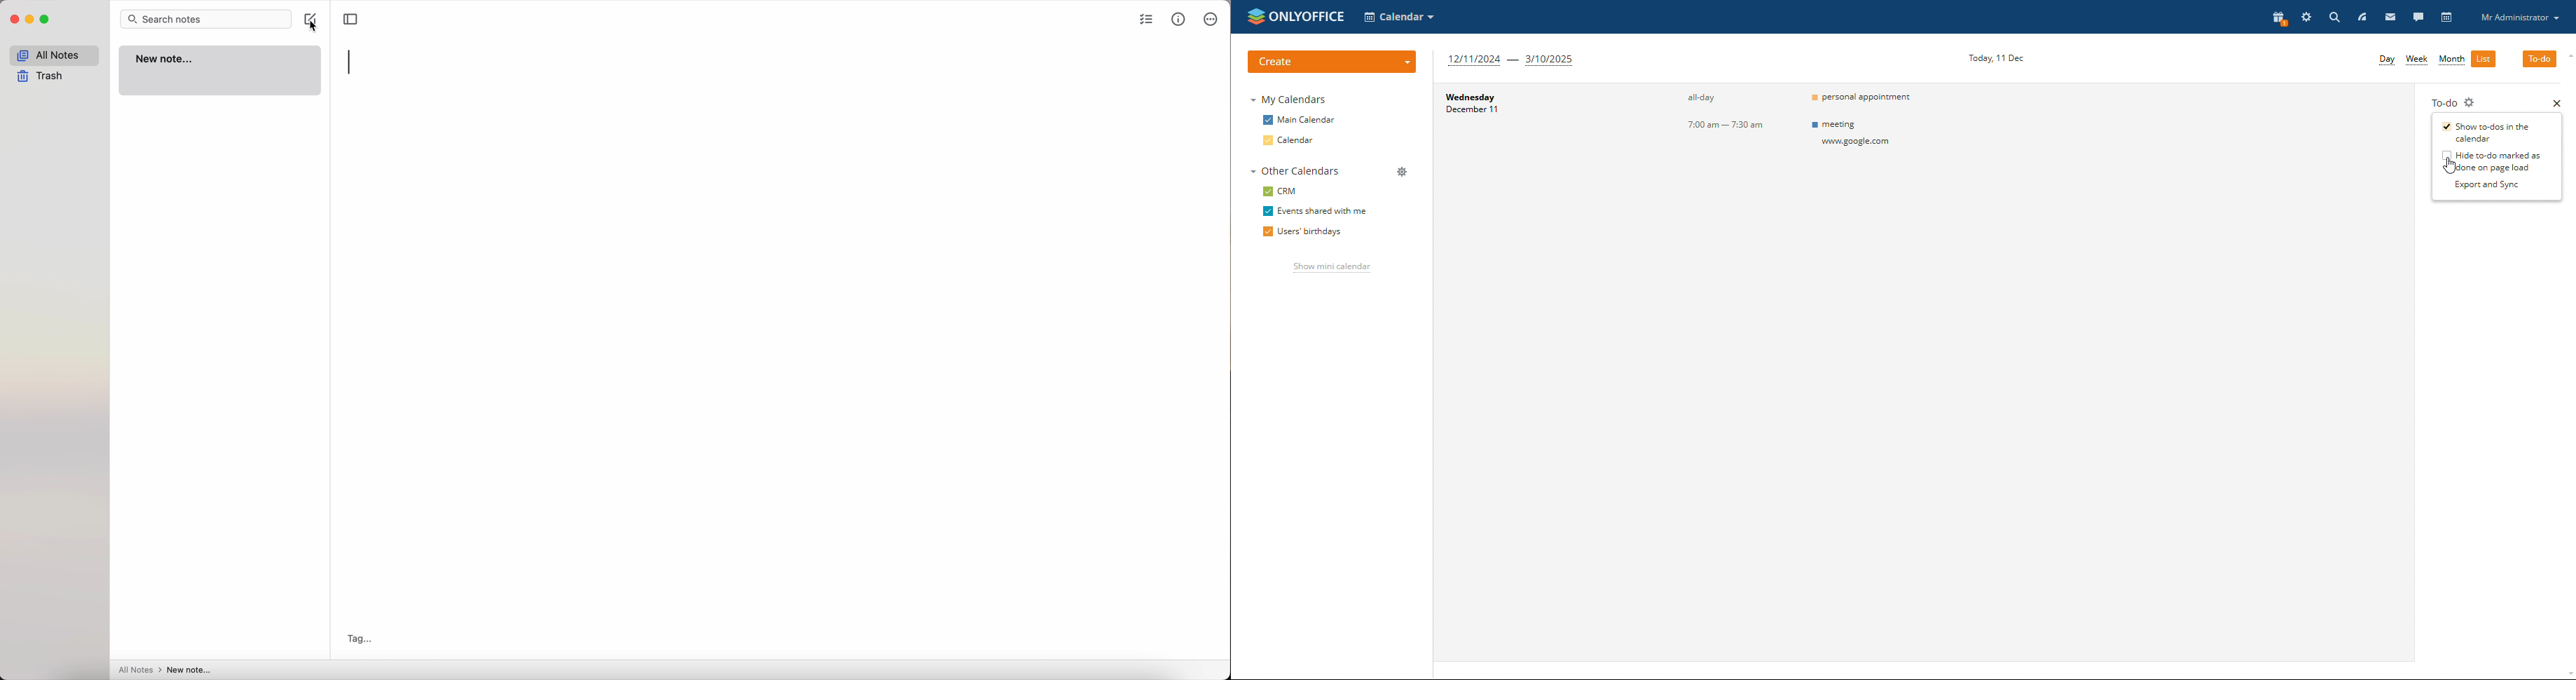  I want to click on week view, so click(2417, 60).